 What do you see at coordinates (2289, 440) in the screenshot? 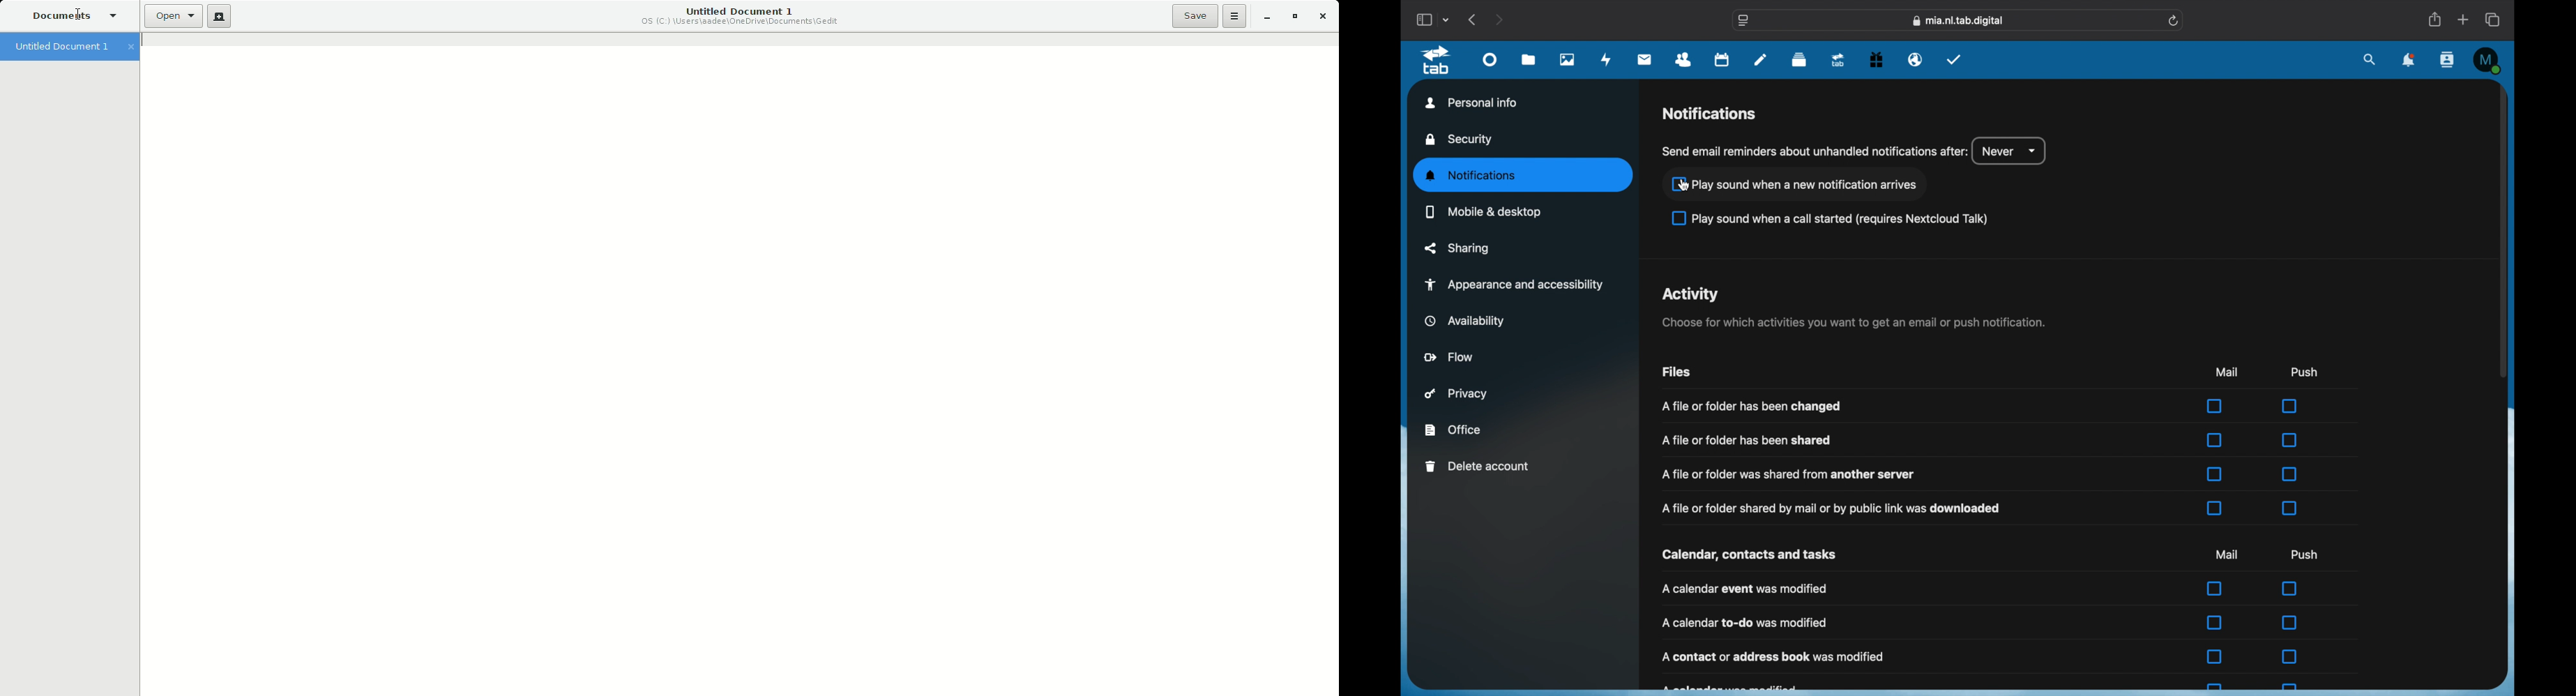
I see `checkbox` at bounding box center [2289, 440].